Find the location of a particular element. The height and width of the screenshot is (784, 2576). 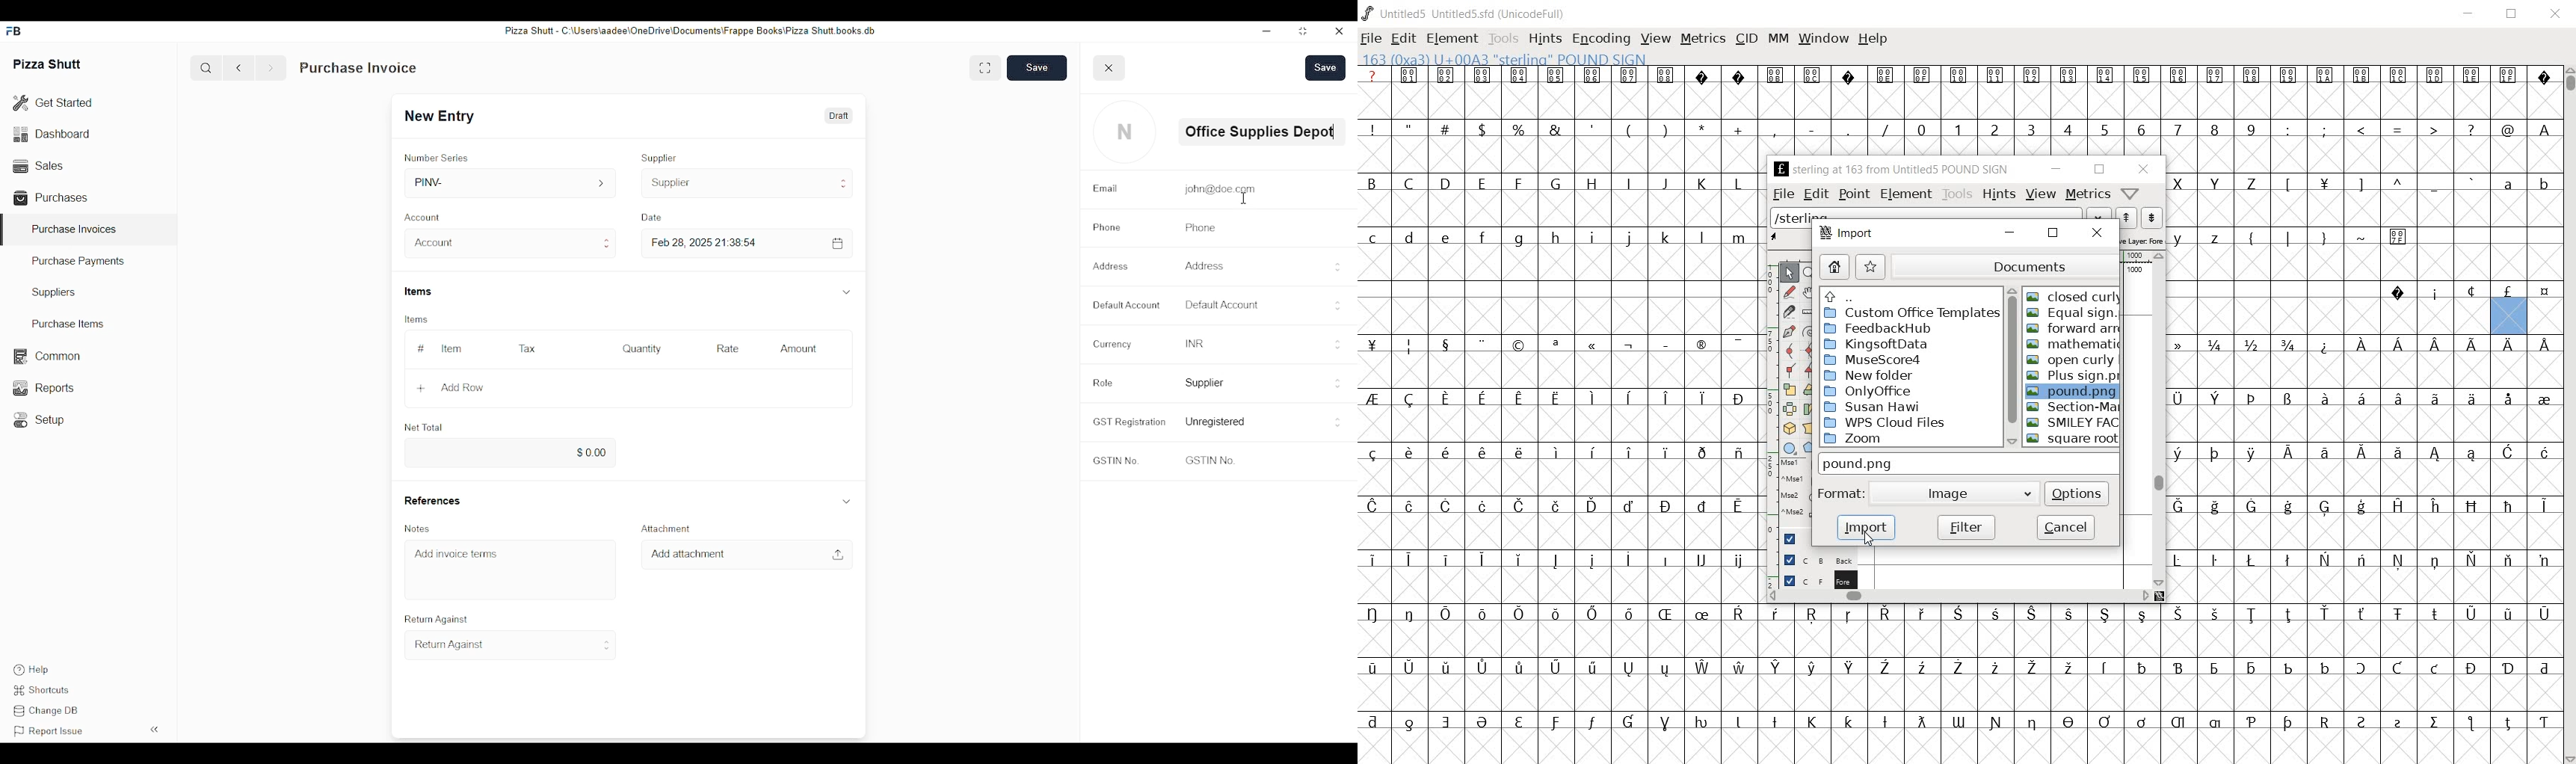

buttons is located at coordinates (1341, 345).